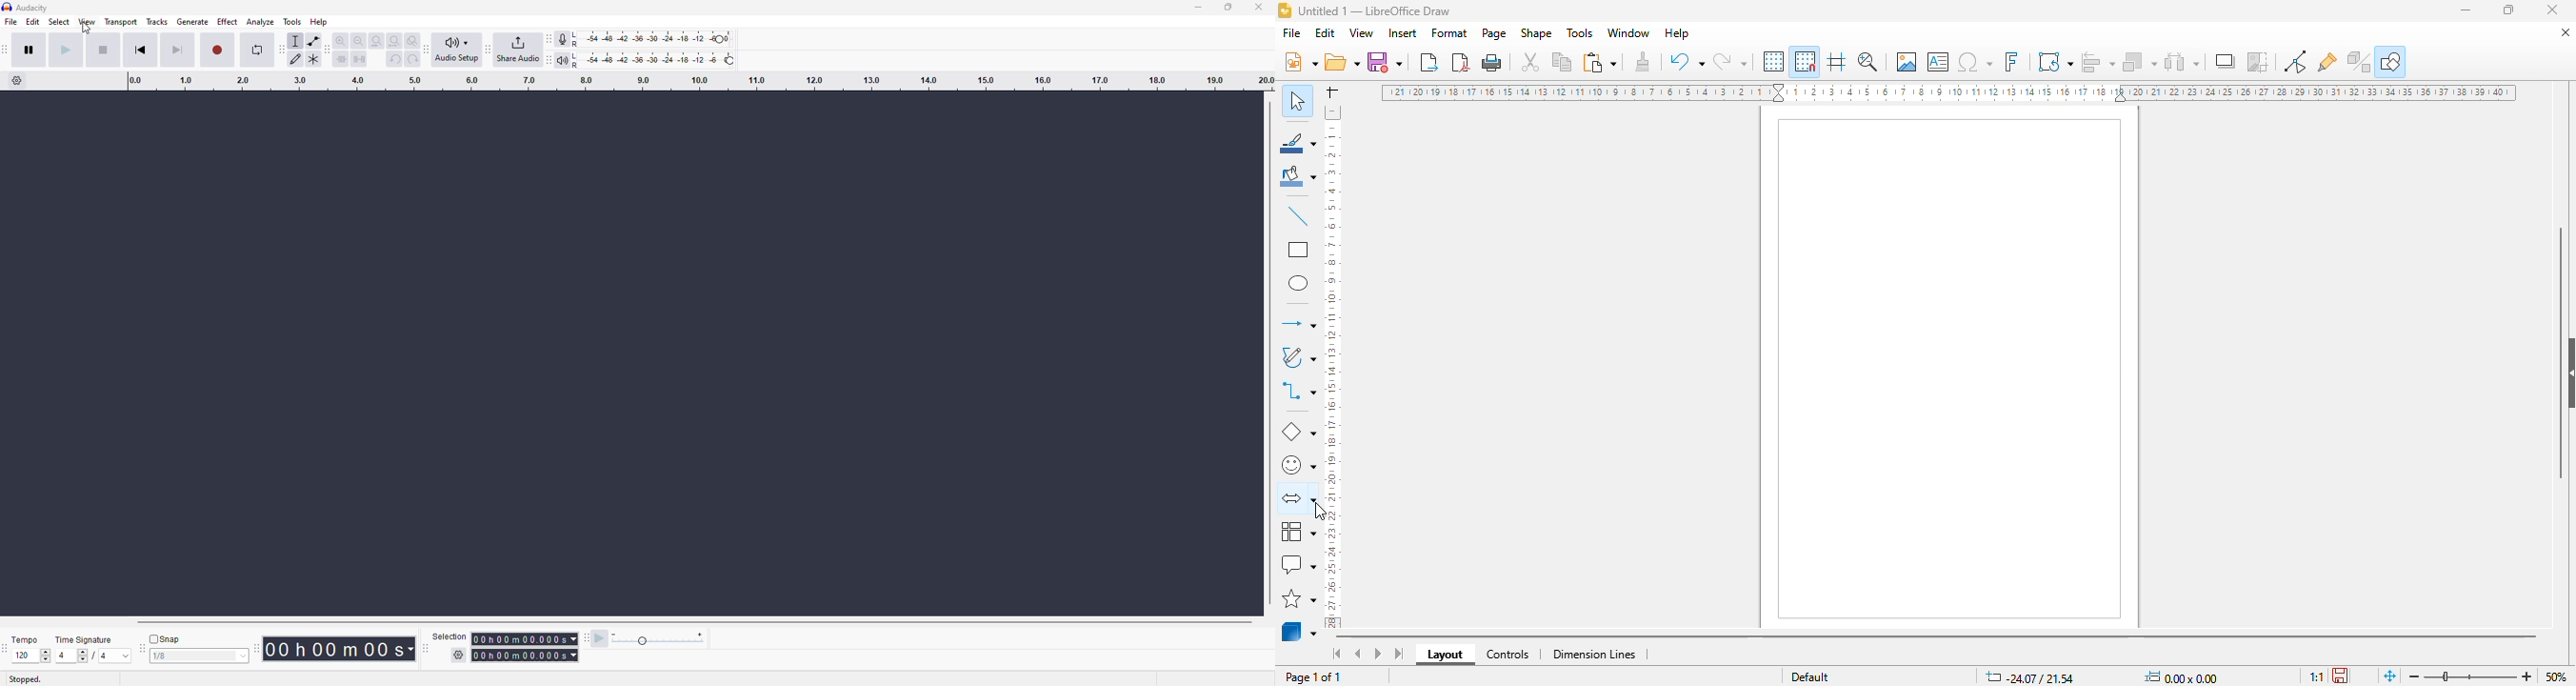  I want to click on tracks, so click(158, 23).